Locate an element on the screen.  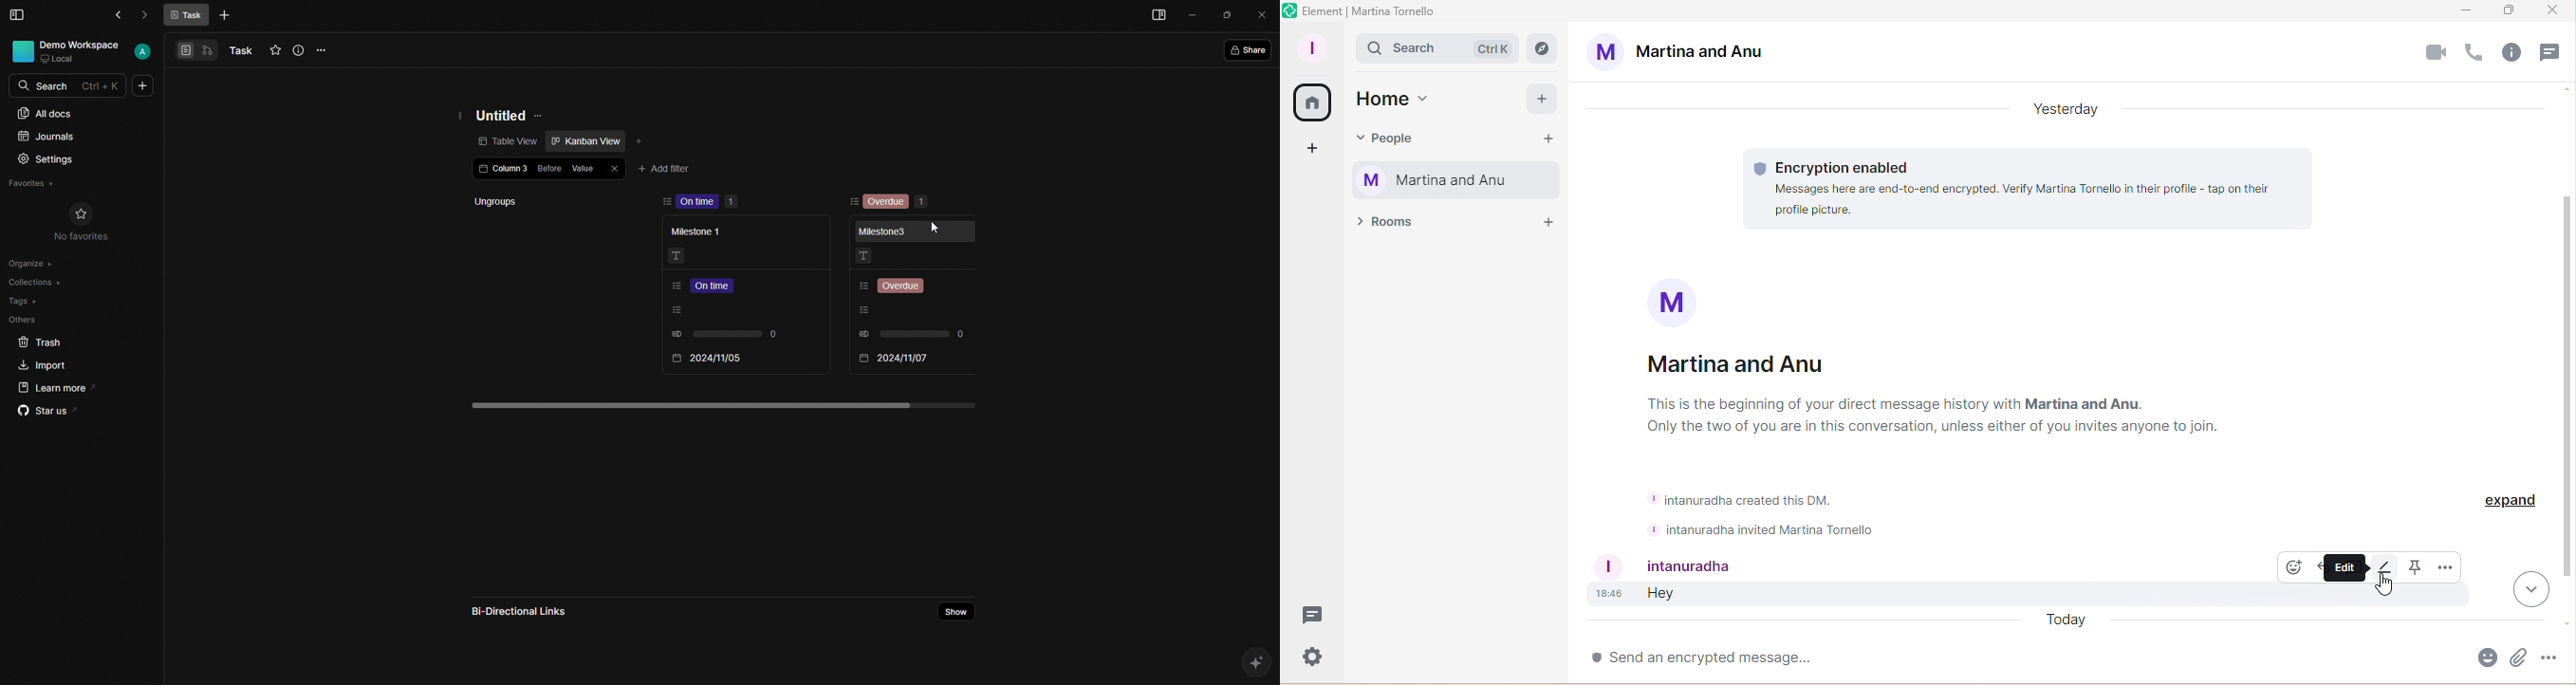
18:46 is located at coordinates (1609, 595).